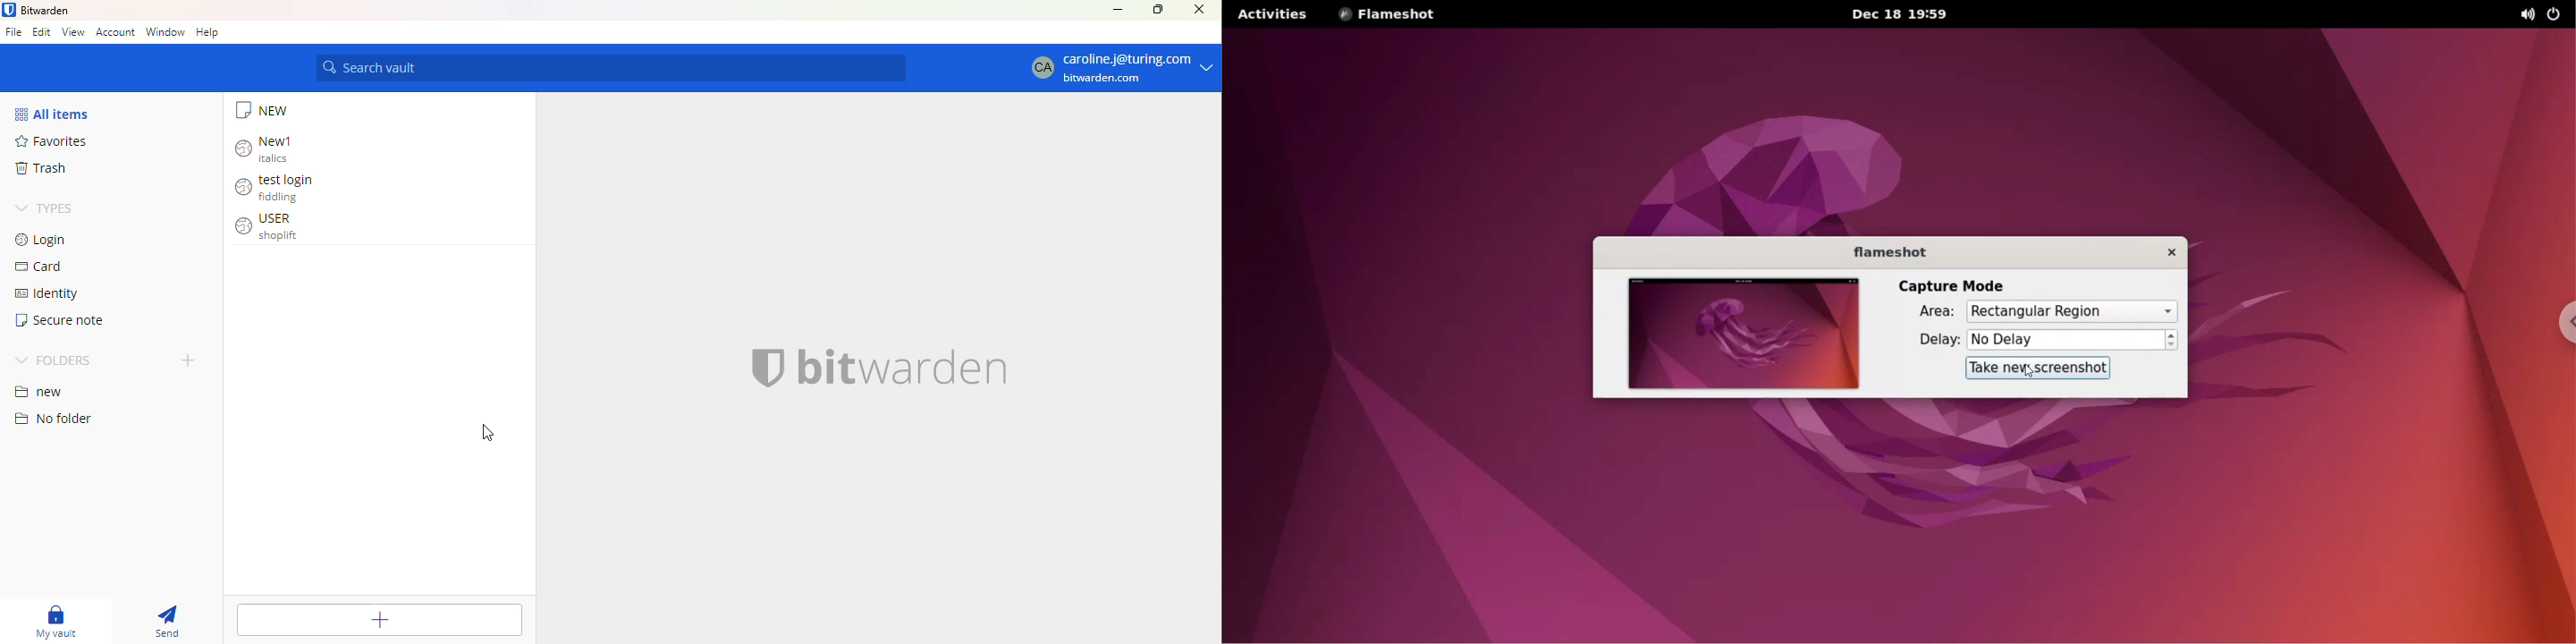  What do you see at coordinates (1199, 10) in the screenshot?
I see `close` at bounding box center [1199, 10].